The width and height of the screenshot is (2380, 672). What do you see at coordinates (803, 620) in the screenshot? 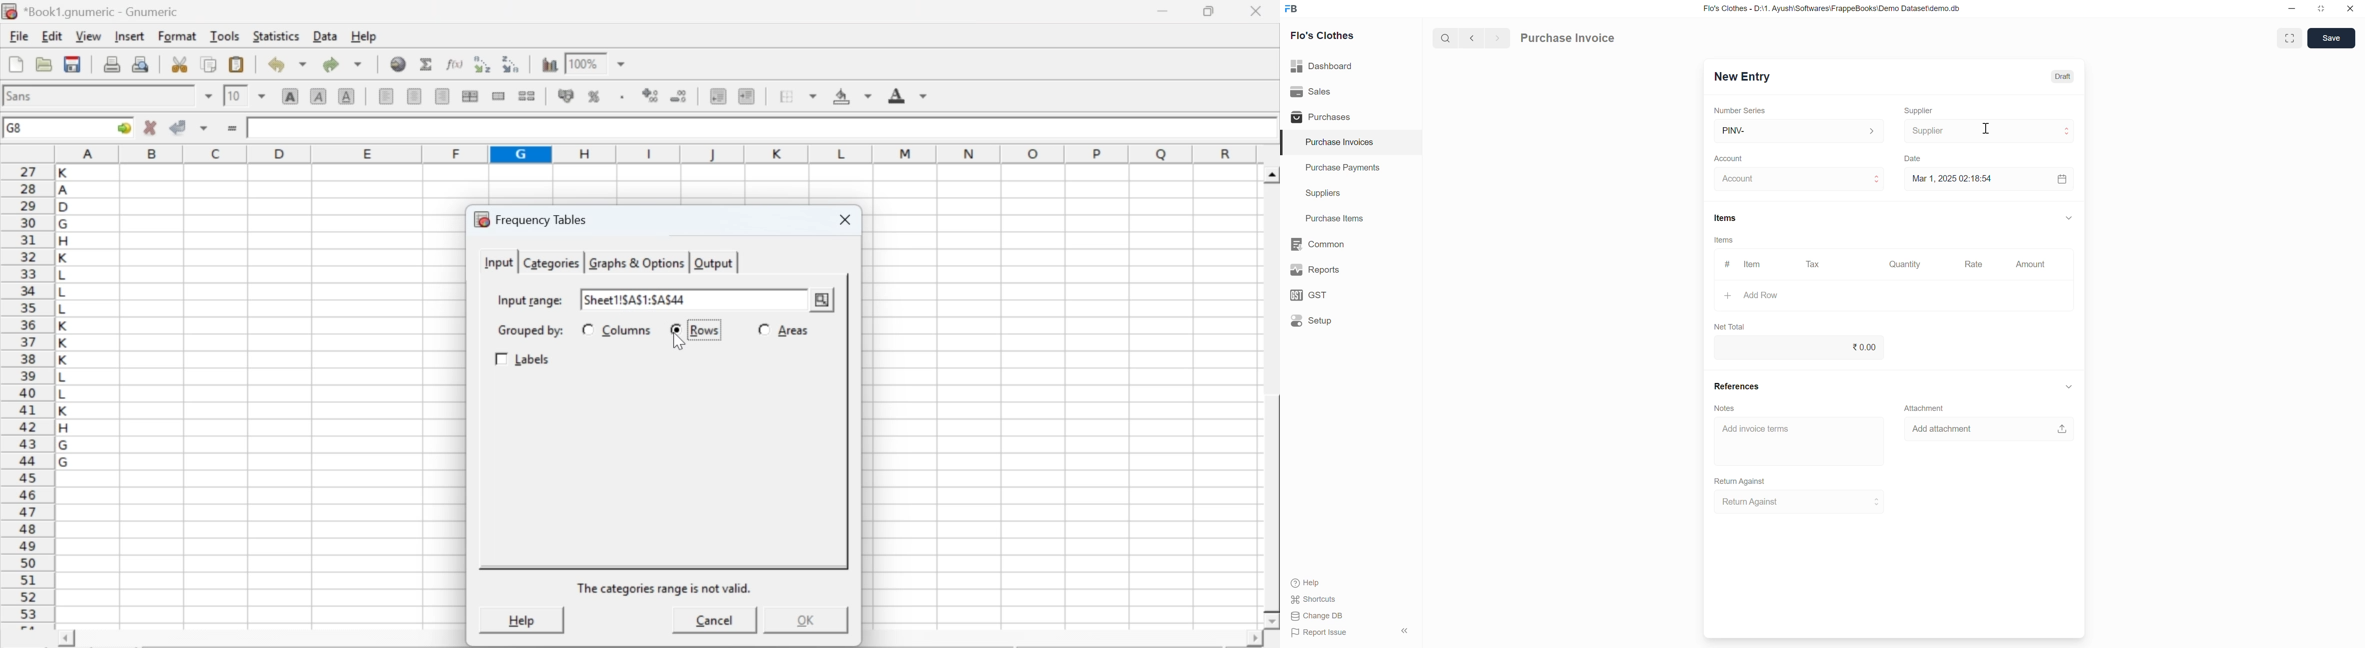
I see `OK` at bounding box center [803, 620].